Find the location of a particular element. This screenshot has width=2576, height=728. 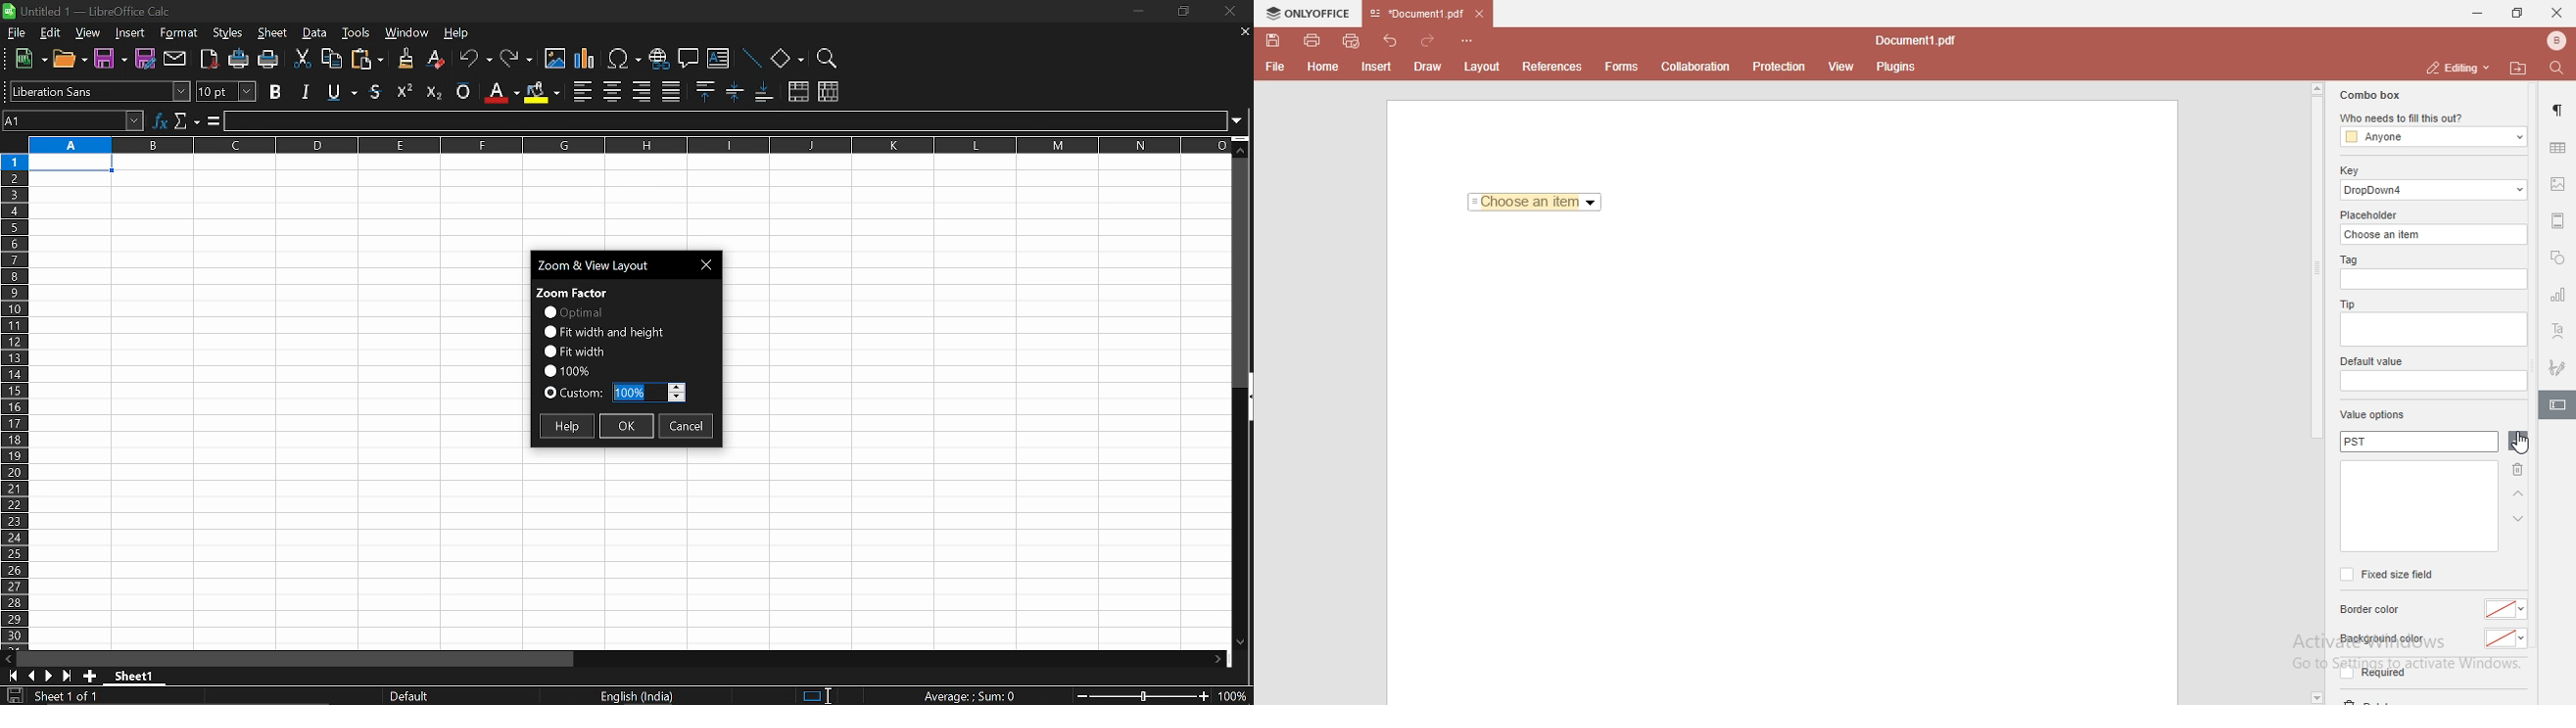

layout is located at coordinates (1485, 67).